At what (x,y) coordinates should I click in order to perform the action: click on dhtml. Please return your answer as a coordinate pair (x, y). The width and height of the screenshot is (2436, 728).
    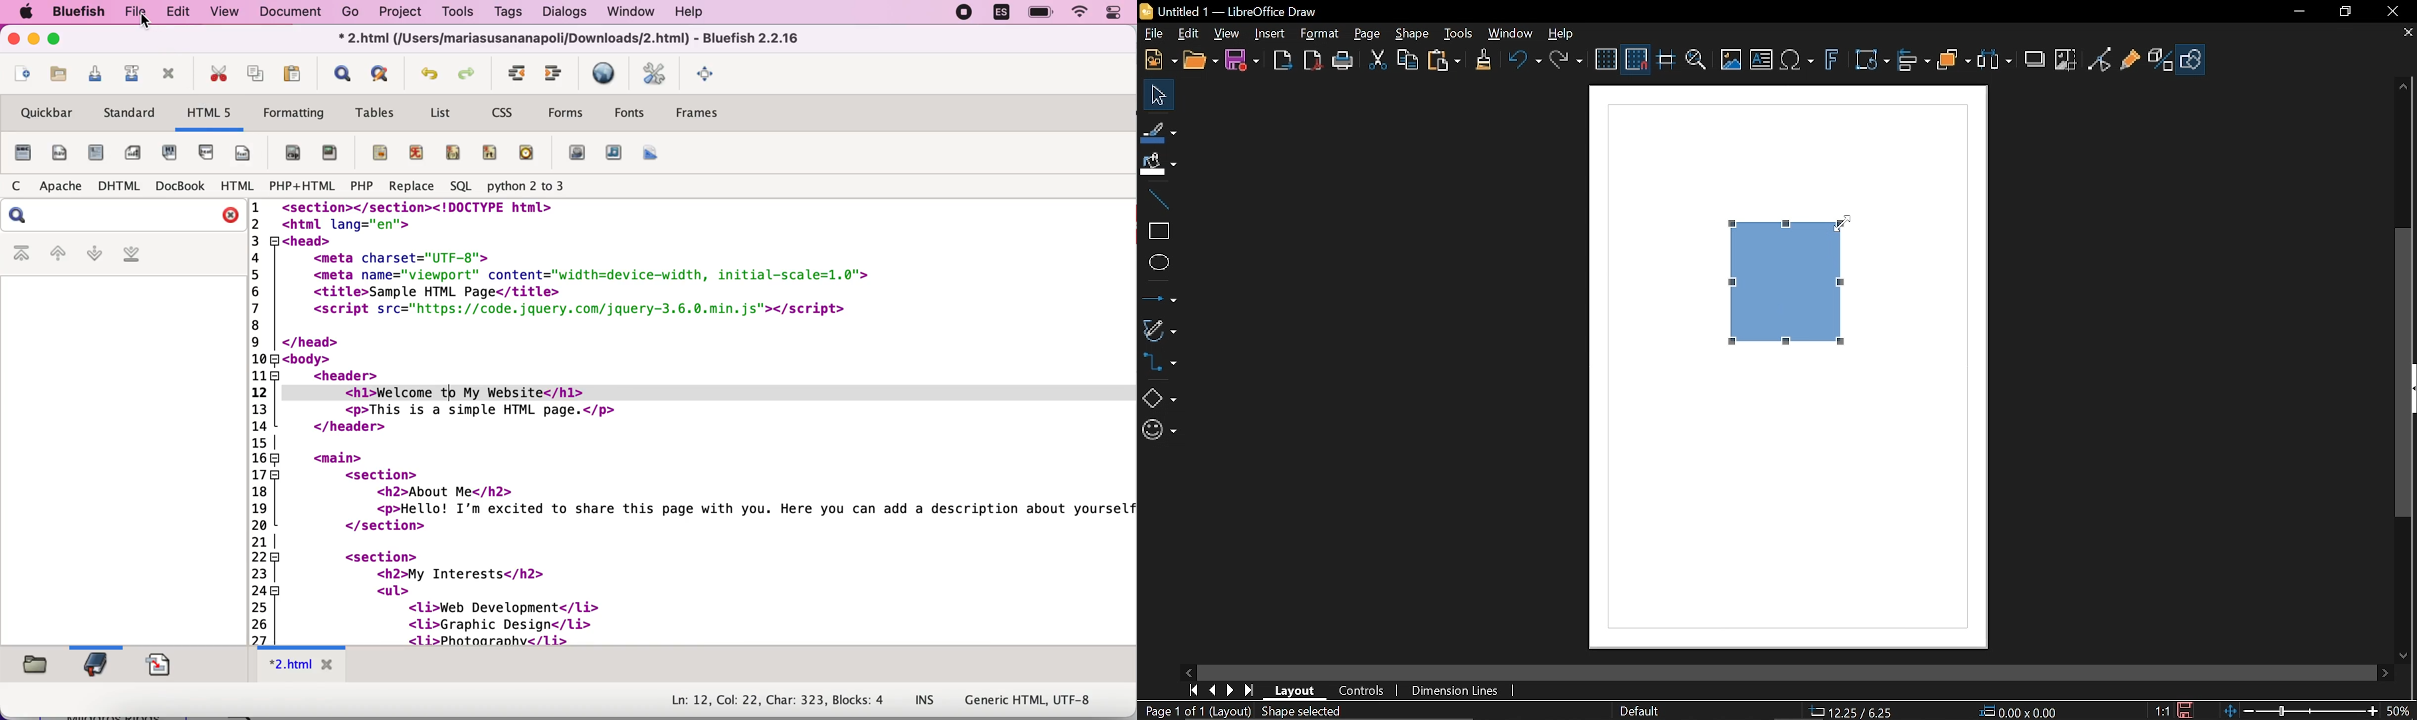
    Looking at the image, I should click on (116, 186).